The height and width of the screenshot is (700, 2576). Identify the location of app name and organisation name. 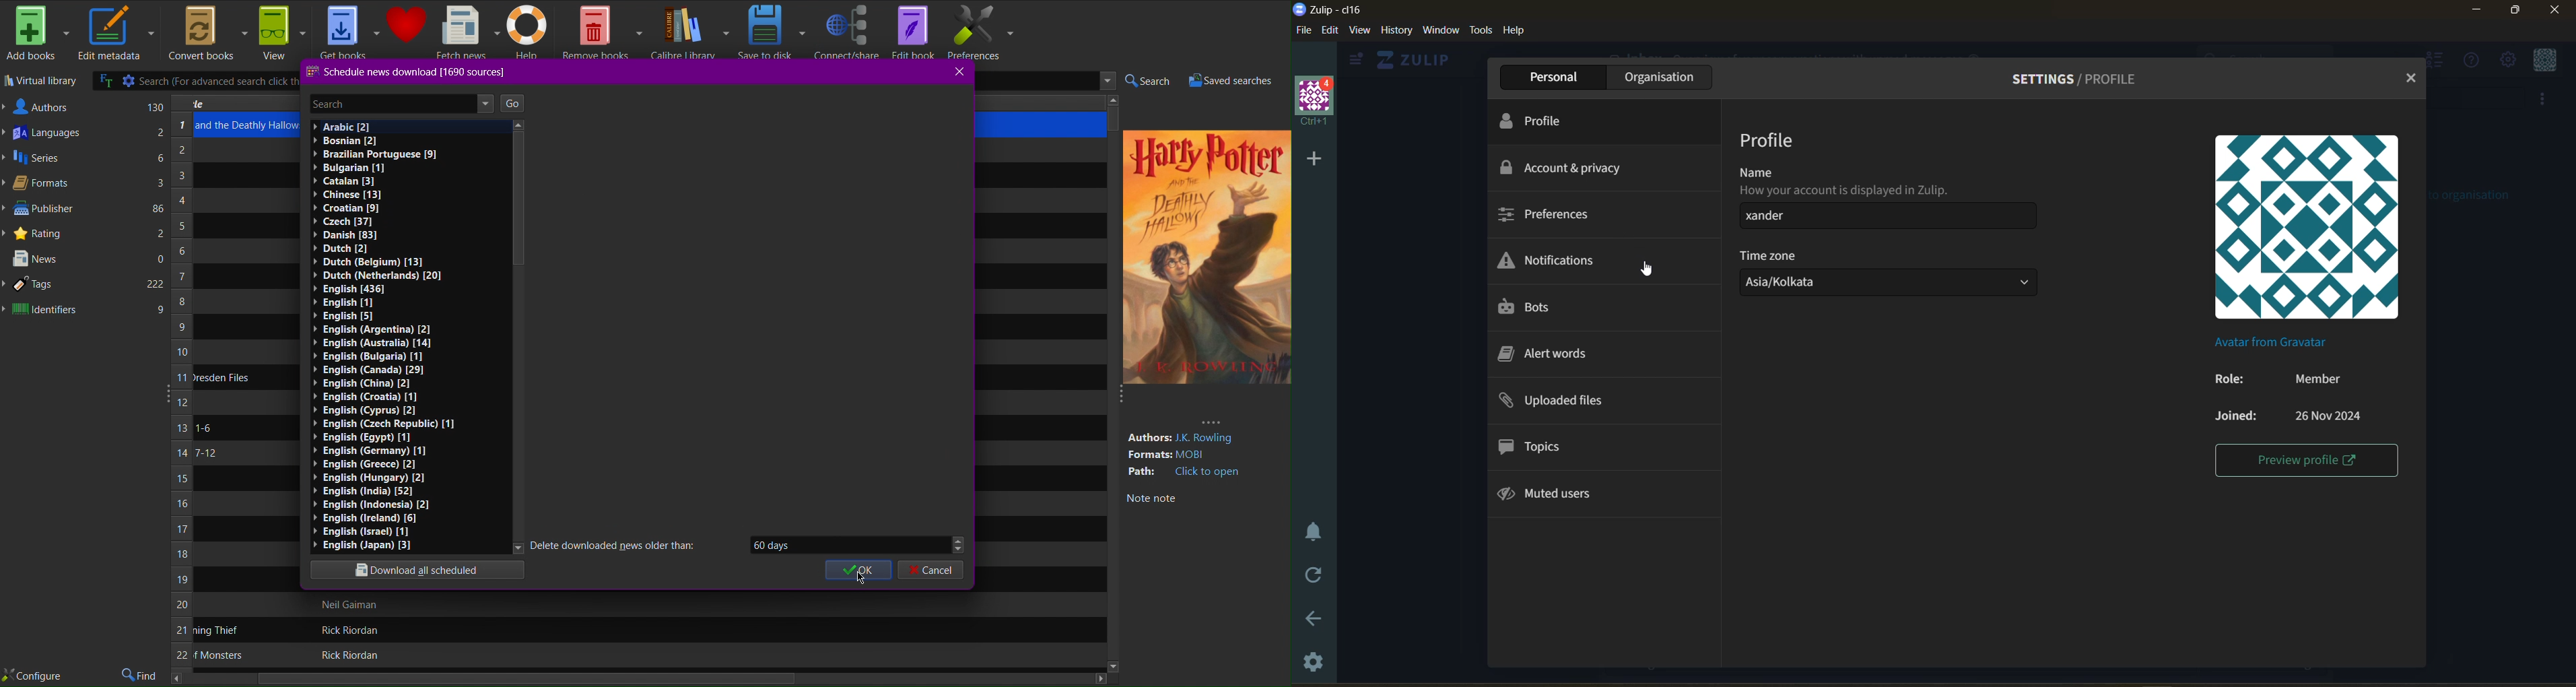
(1341, 9).